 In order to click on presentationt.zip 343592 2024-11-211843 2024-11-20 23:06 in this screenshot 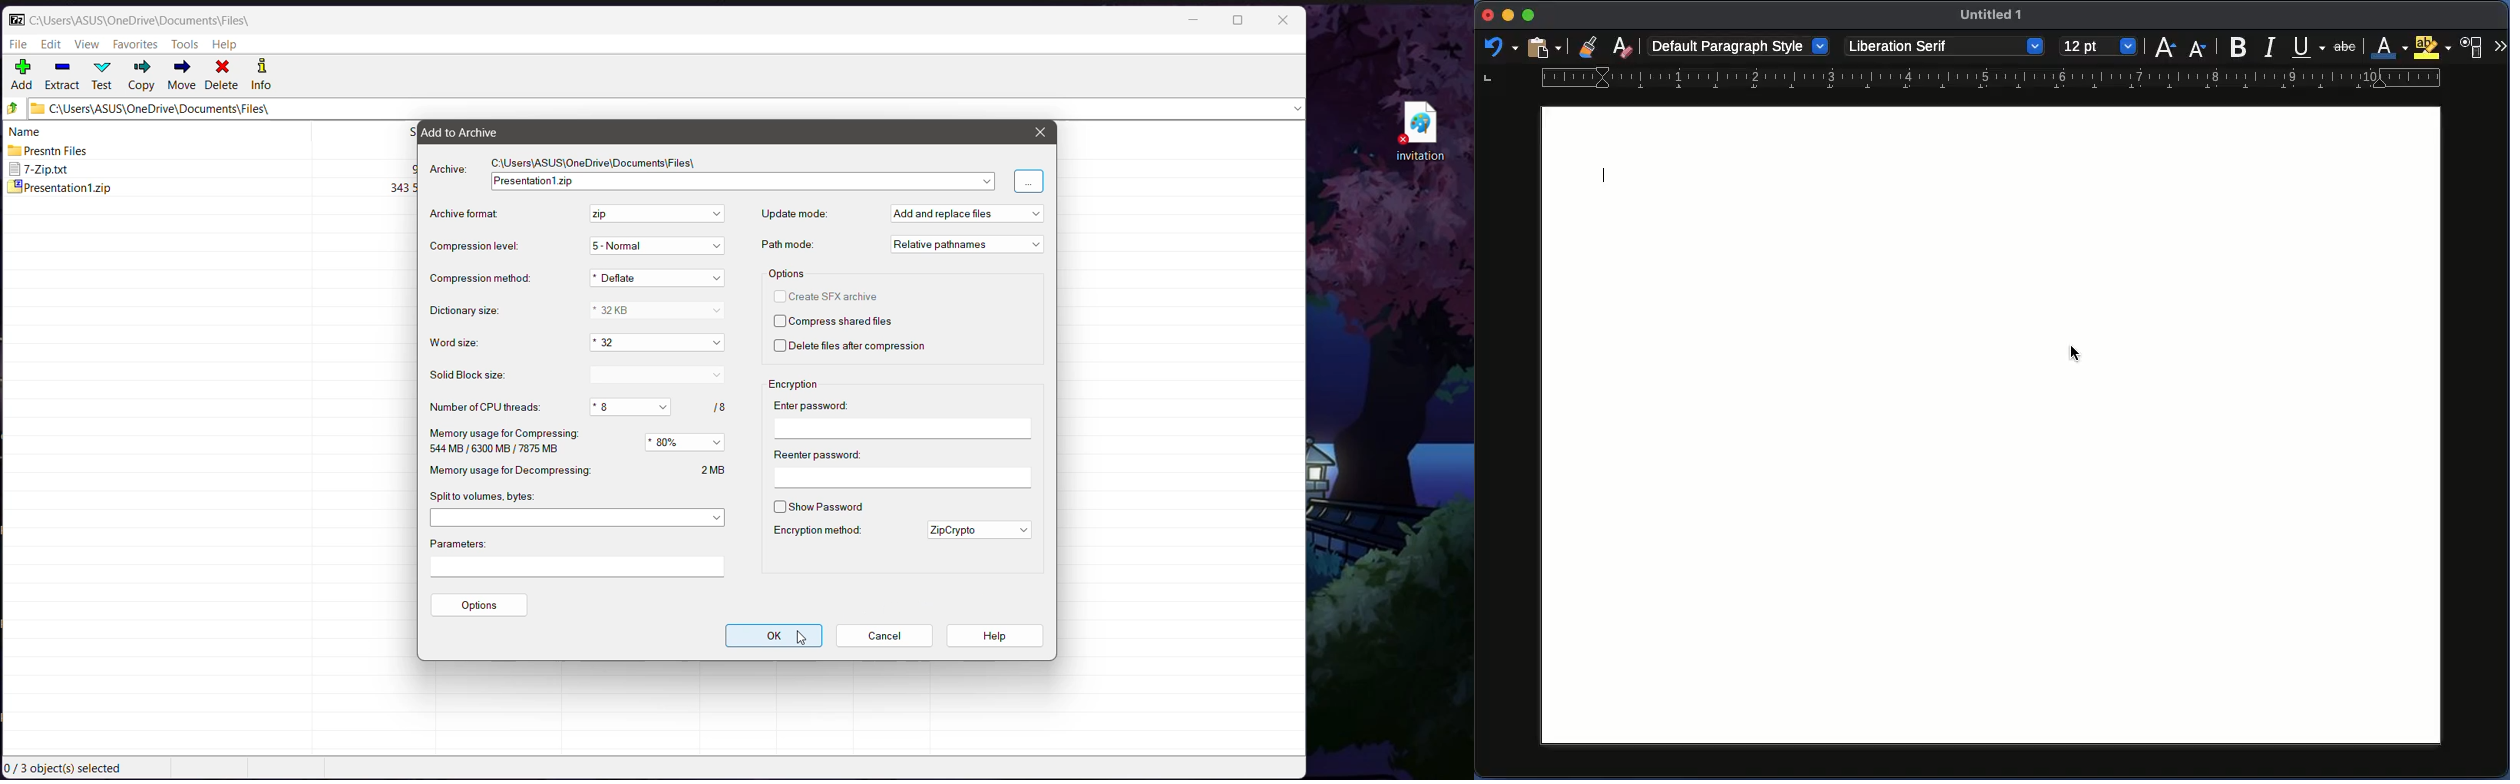, I will do `click(210, 189)`.